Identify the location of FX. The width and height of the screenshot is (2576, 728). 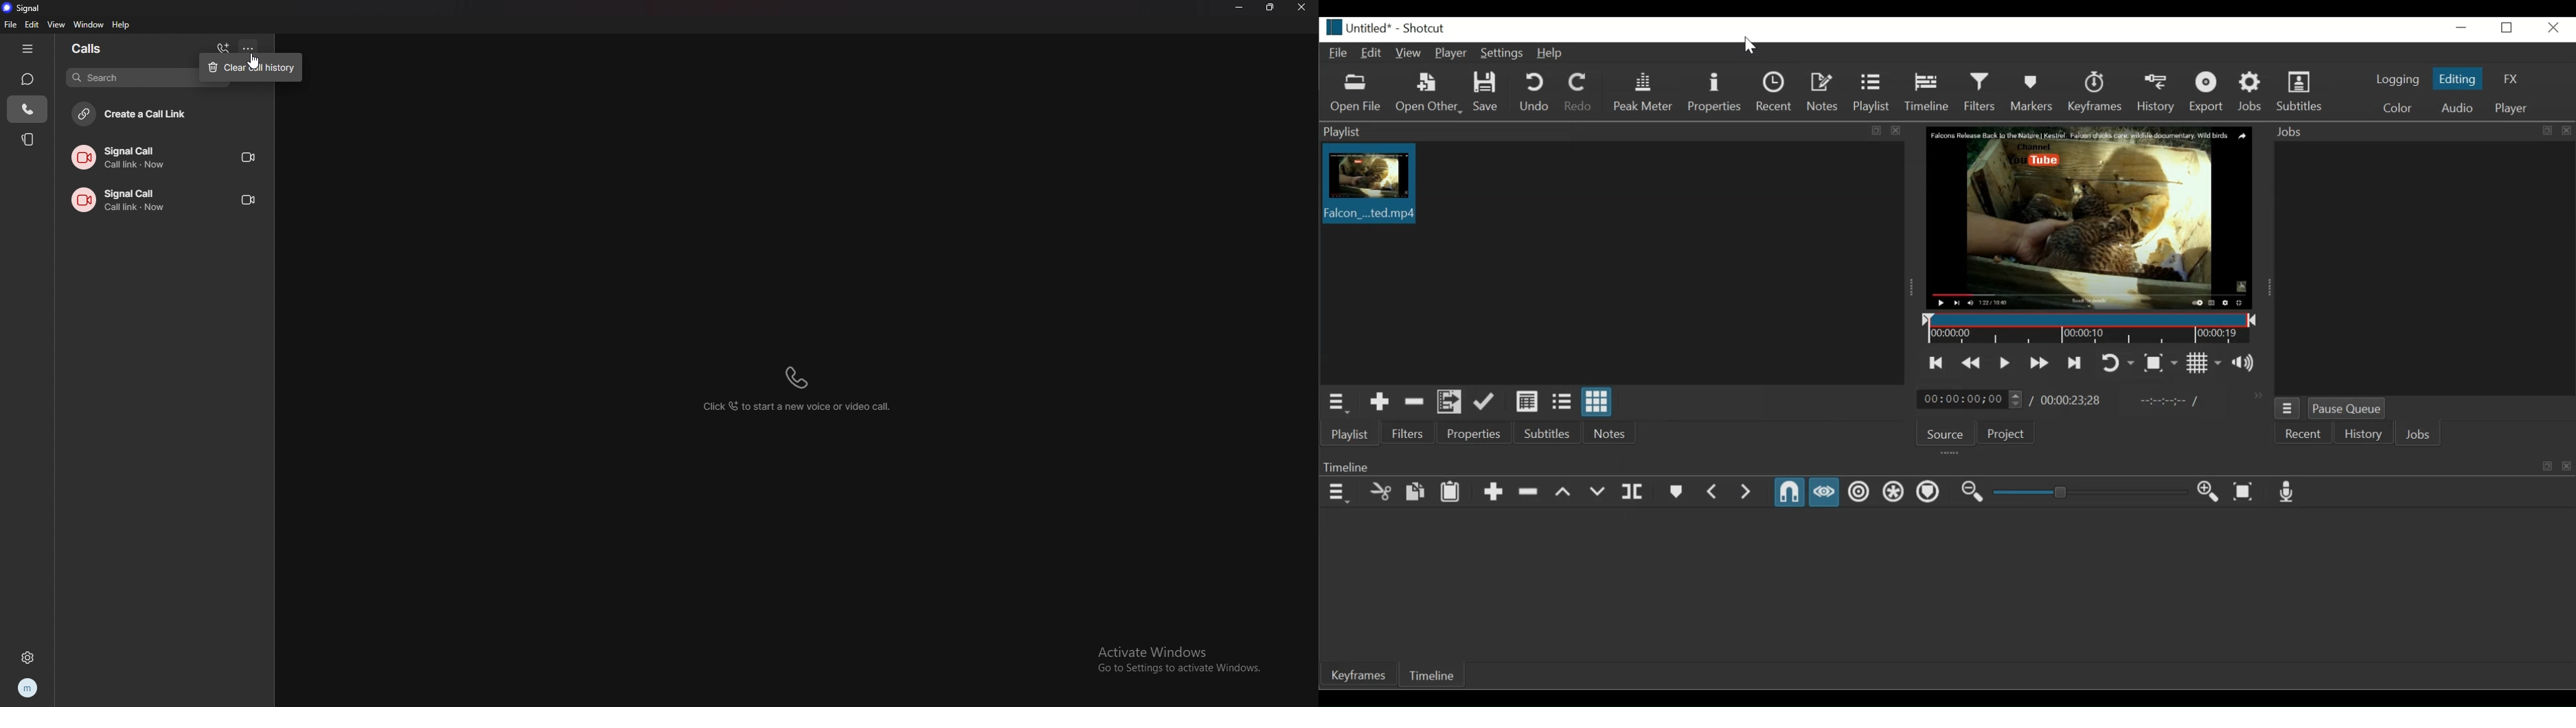
(2513, 79).